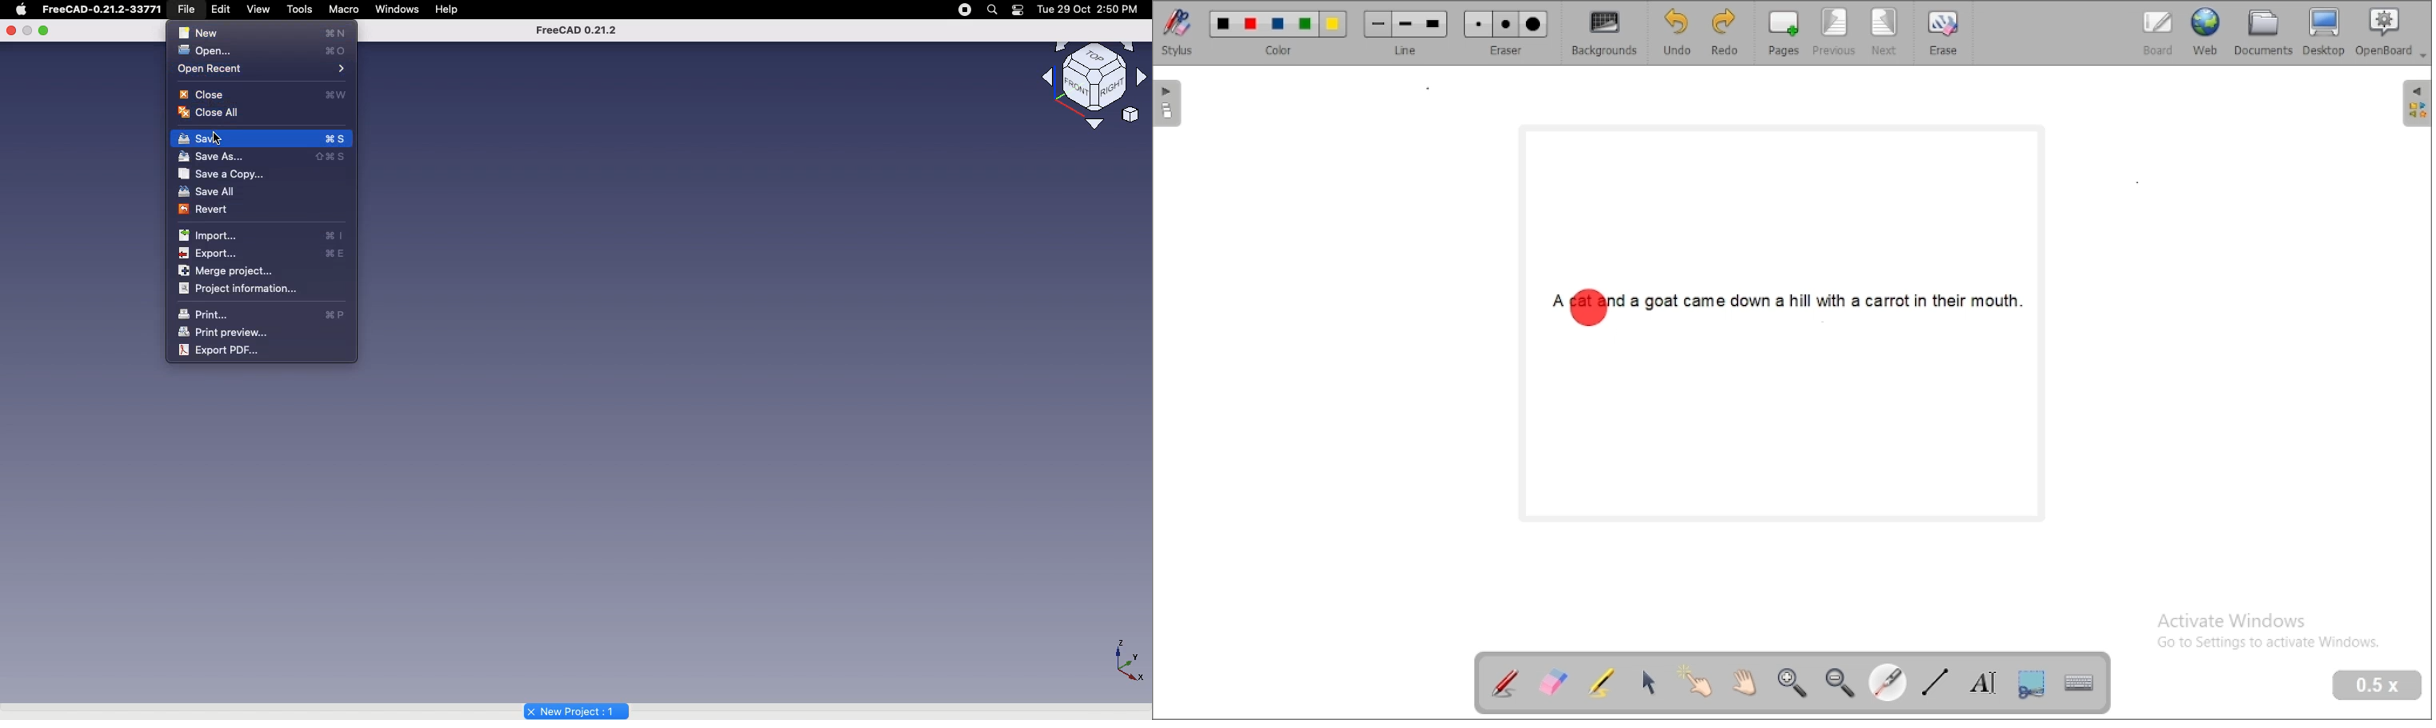 This screenshot has width=2436, height=728. I want to click on Windows, so click(398, 10).